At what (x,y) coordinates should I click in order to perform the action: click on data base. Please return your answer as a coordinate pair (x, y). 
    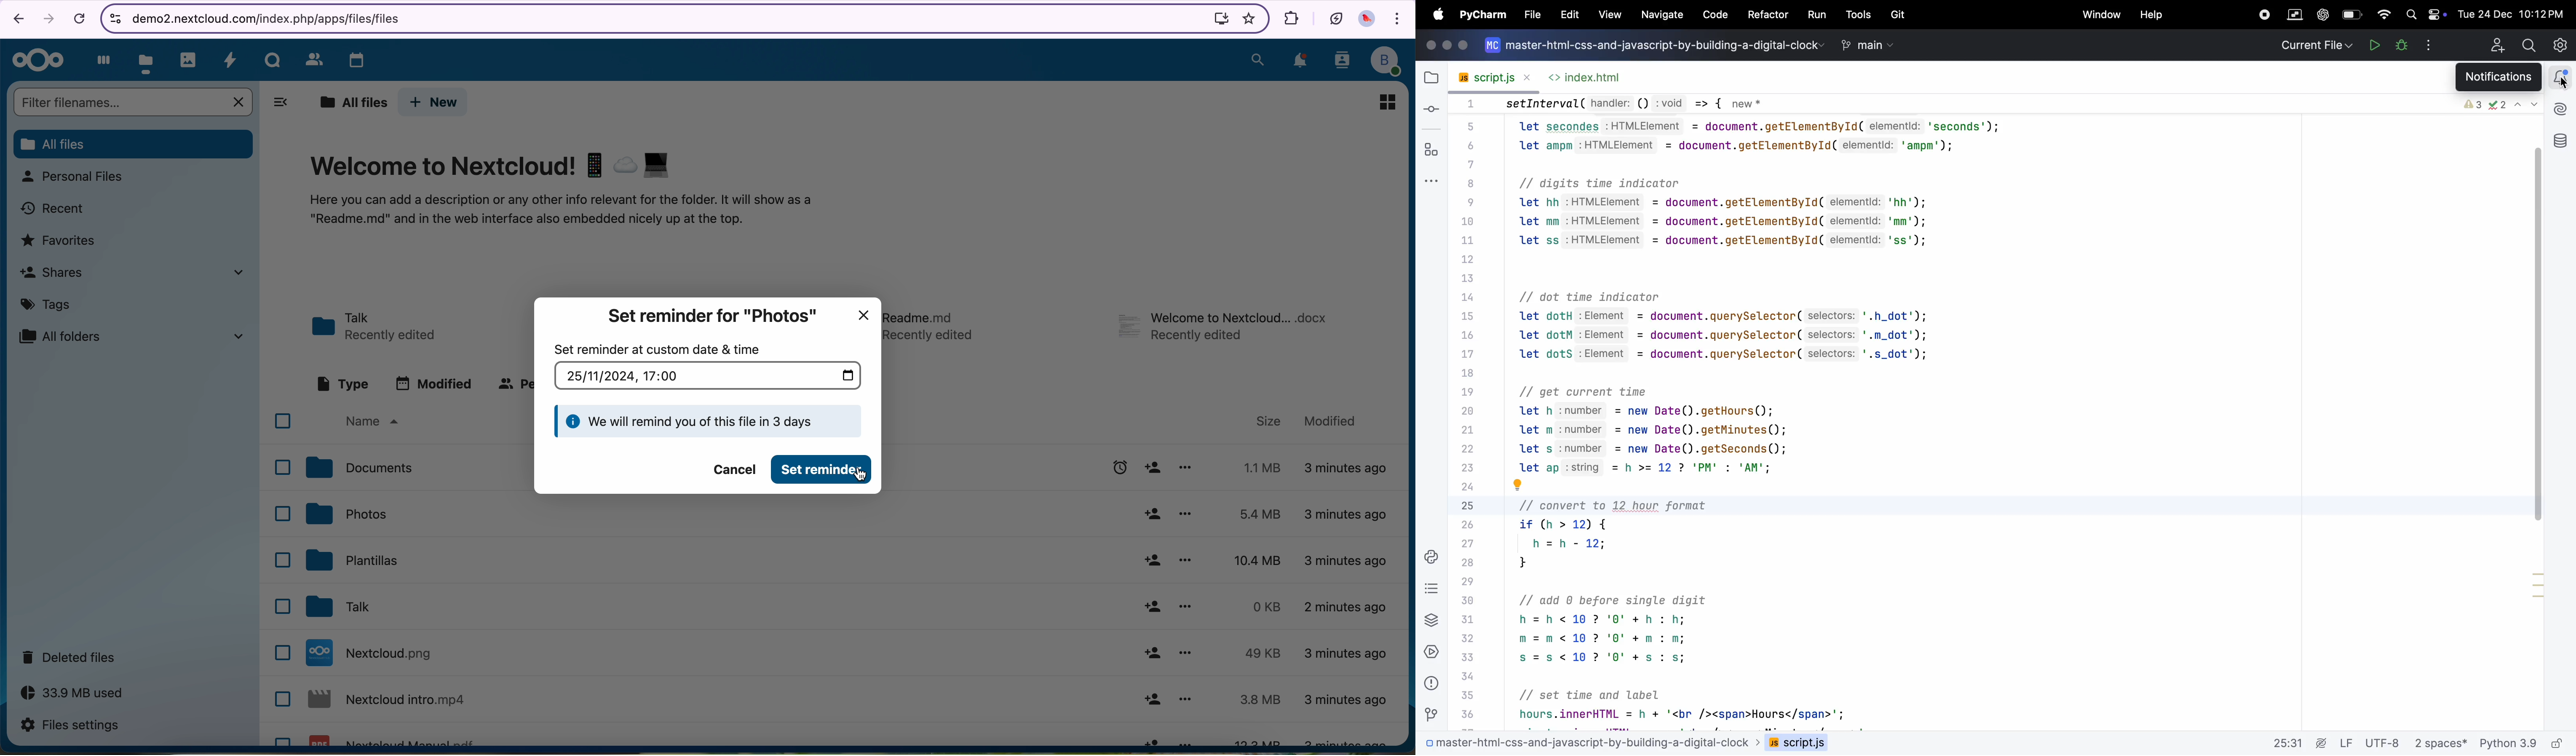
    Looking at the image, I should click on (2560, 139).